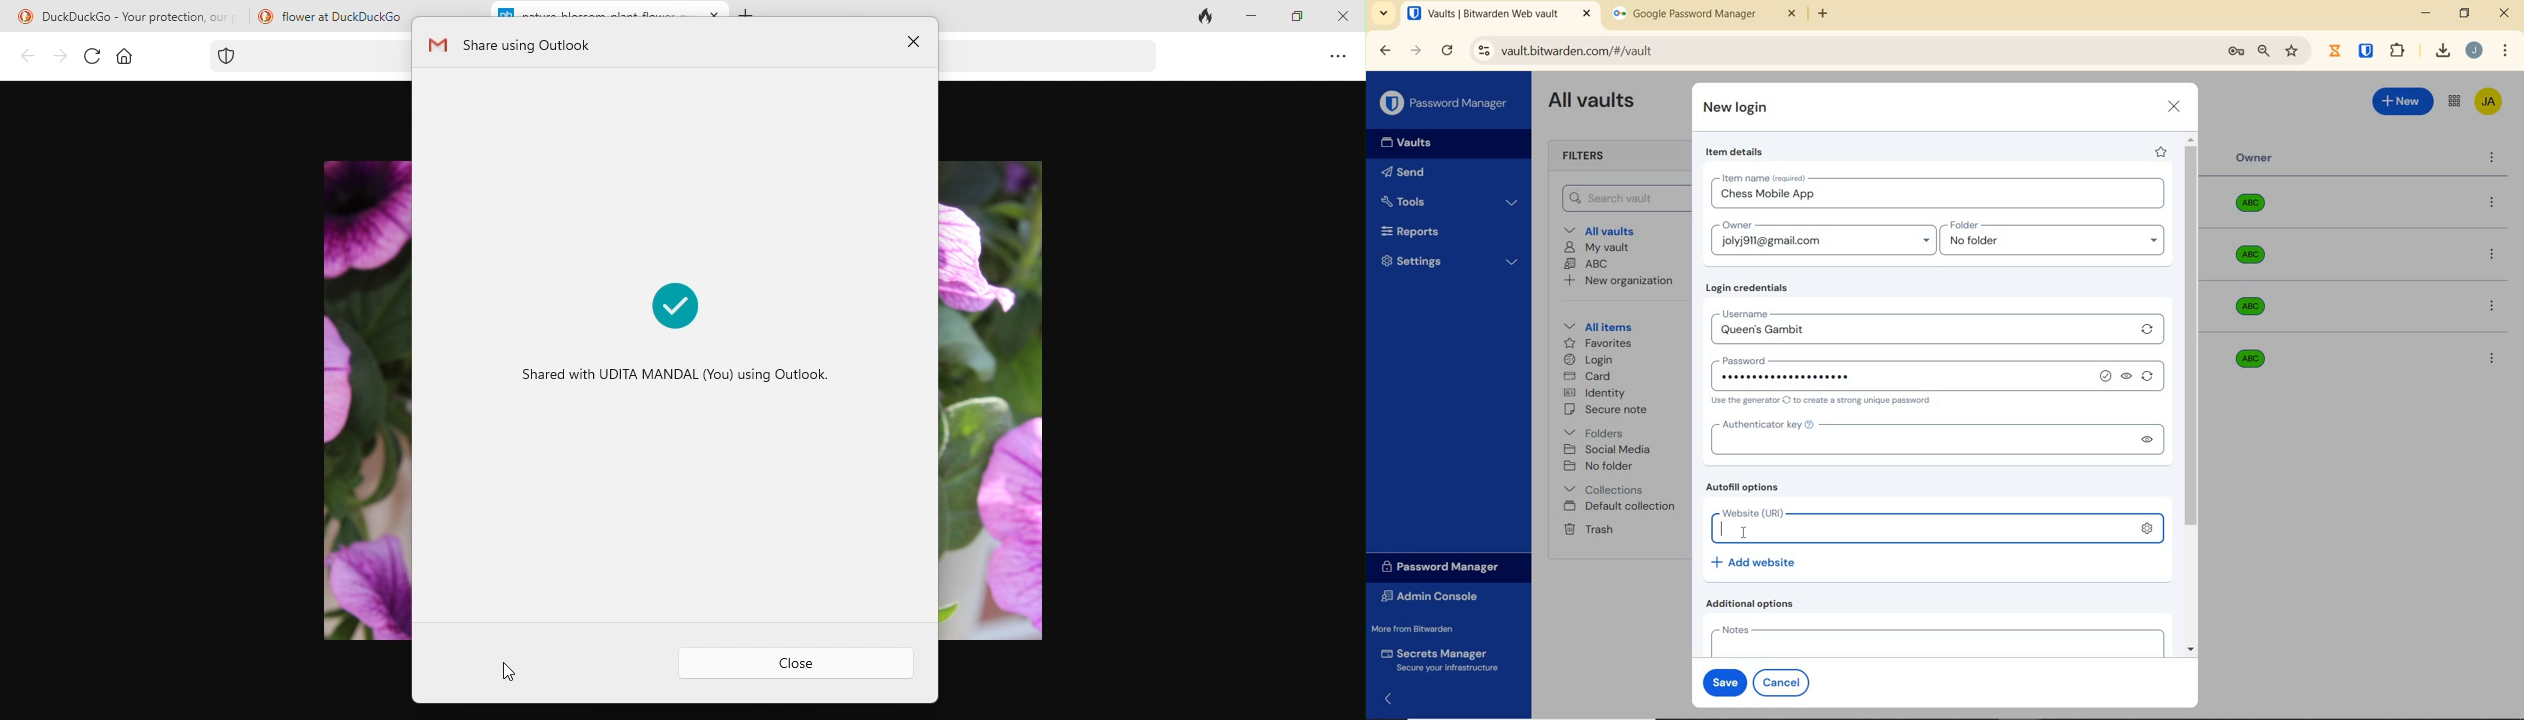  Describe the element at coordinates (1588, 157) in the screenshot. I see `Filters` at that location.